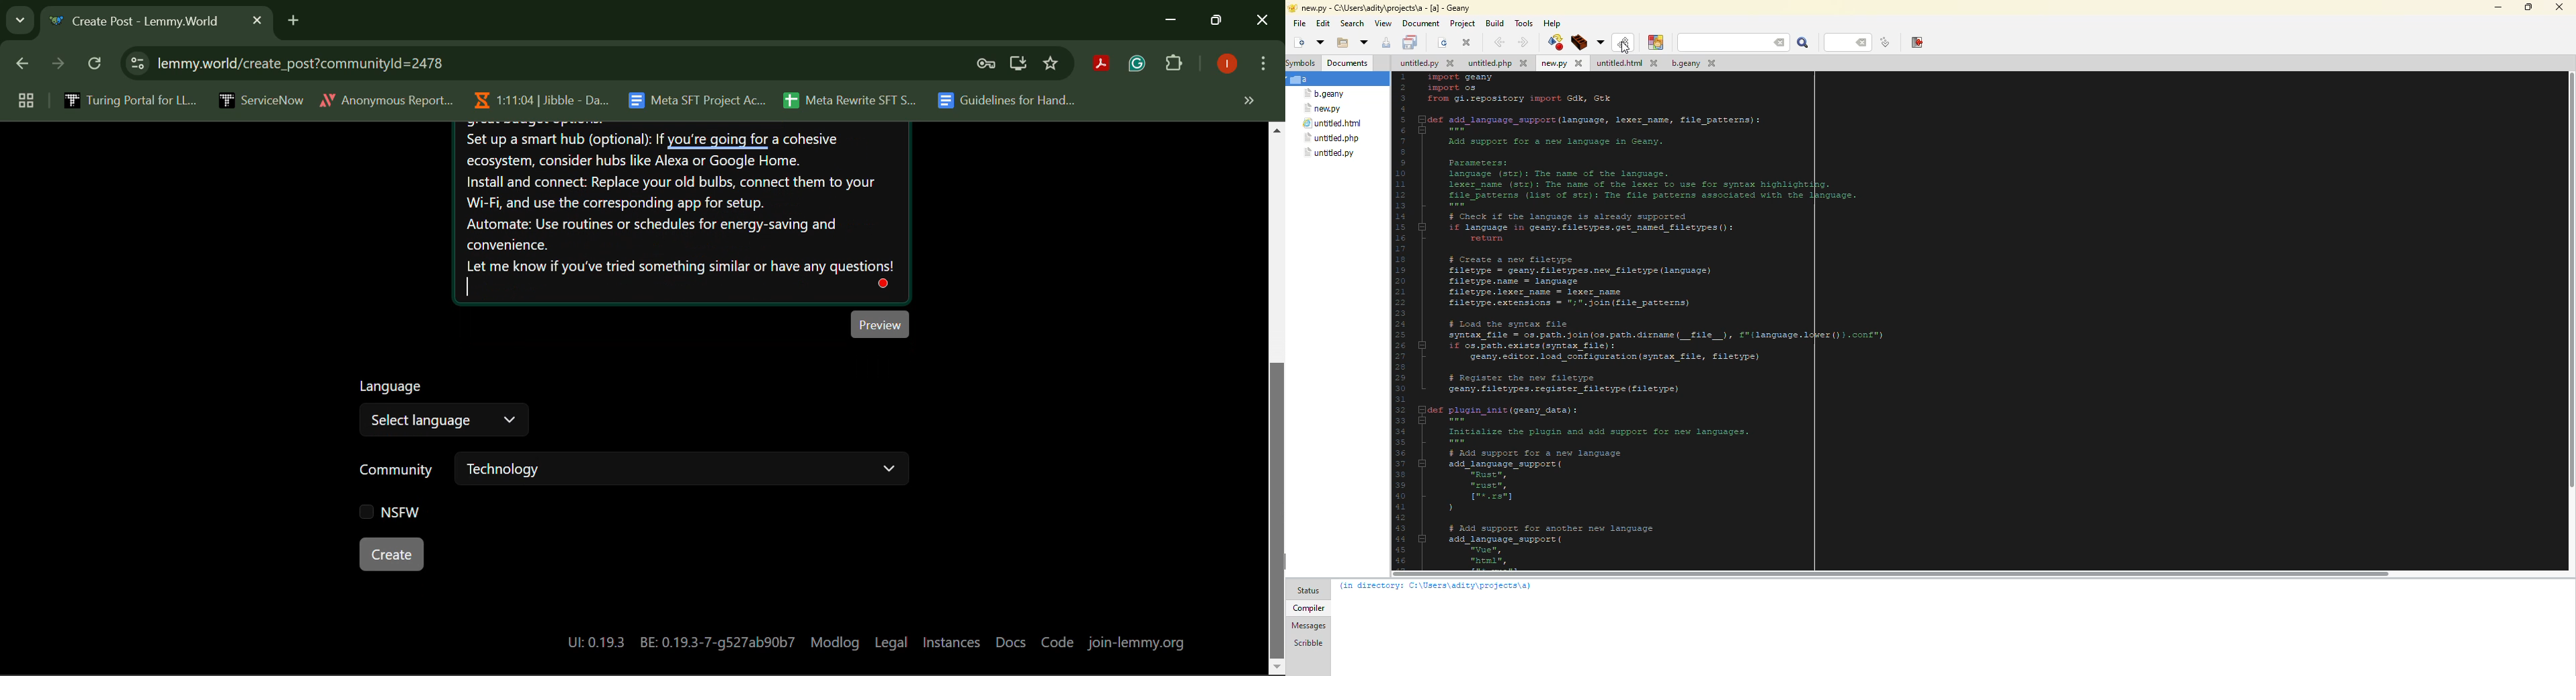  Describe the element at coordinates (391, 554) in the screenshot. I see `Create Post Button` at that location.